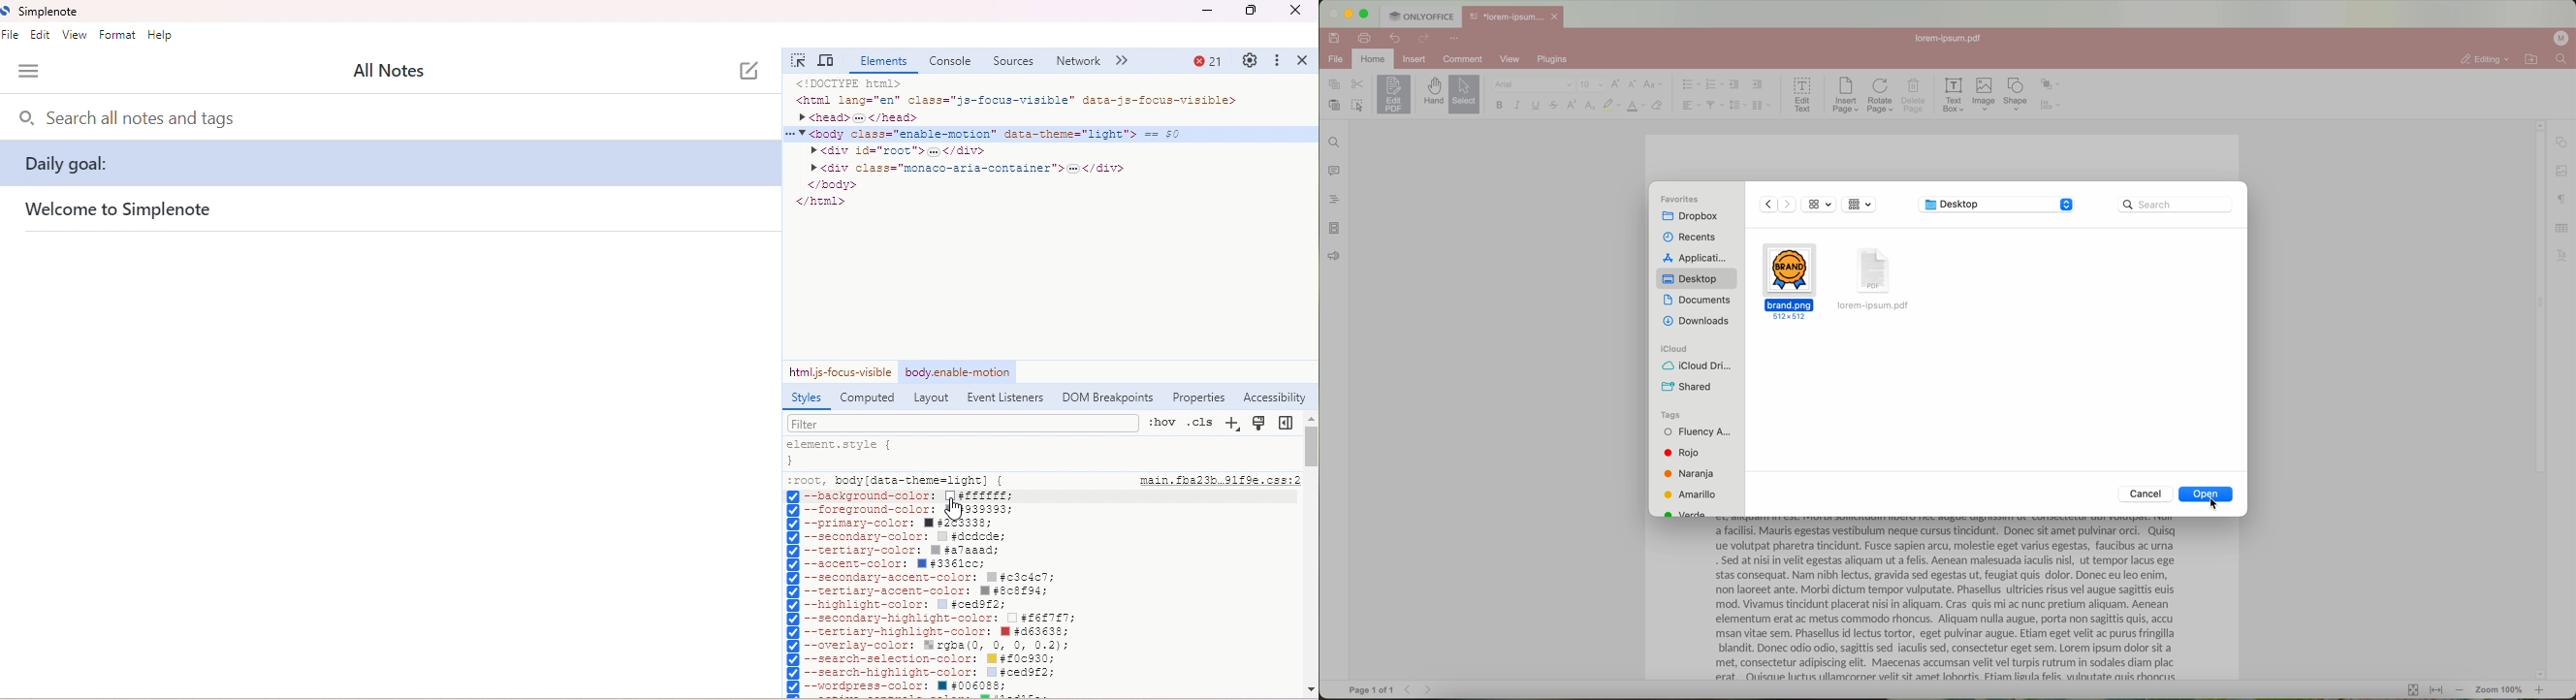 The height and width of the screenshot is (700, 2576). Describe the element at coordinates (1653, 85) in the screenshot. I see `change case` at that location.